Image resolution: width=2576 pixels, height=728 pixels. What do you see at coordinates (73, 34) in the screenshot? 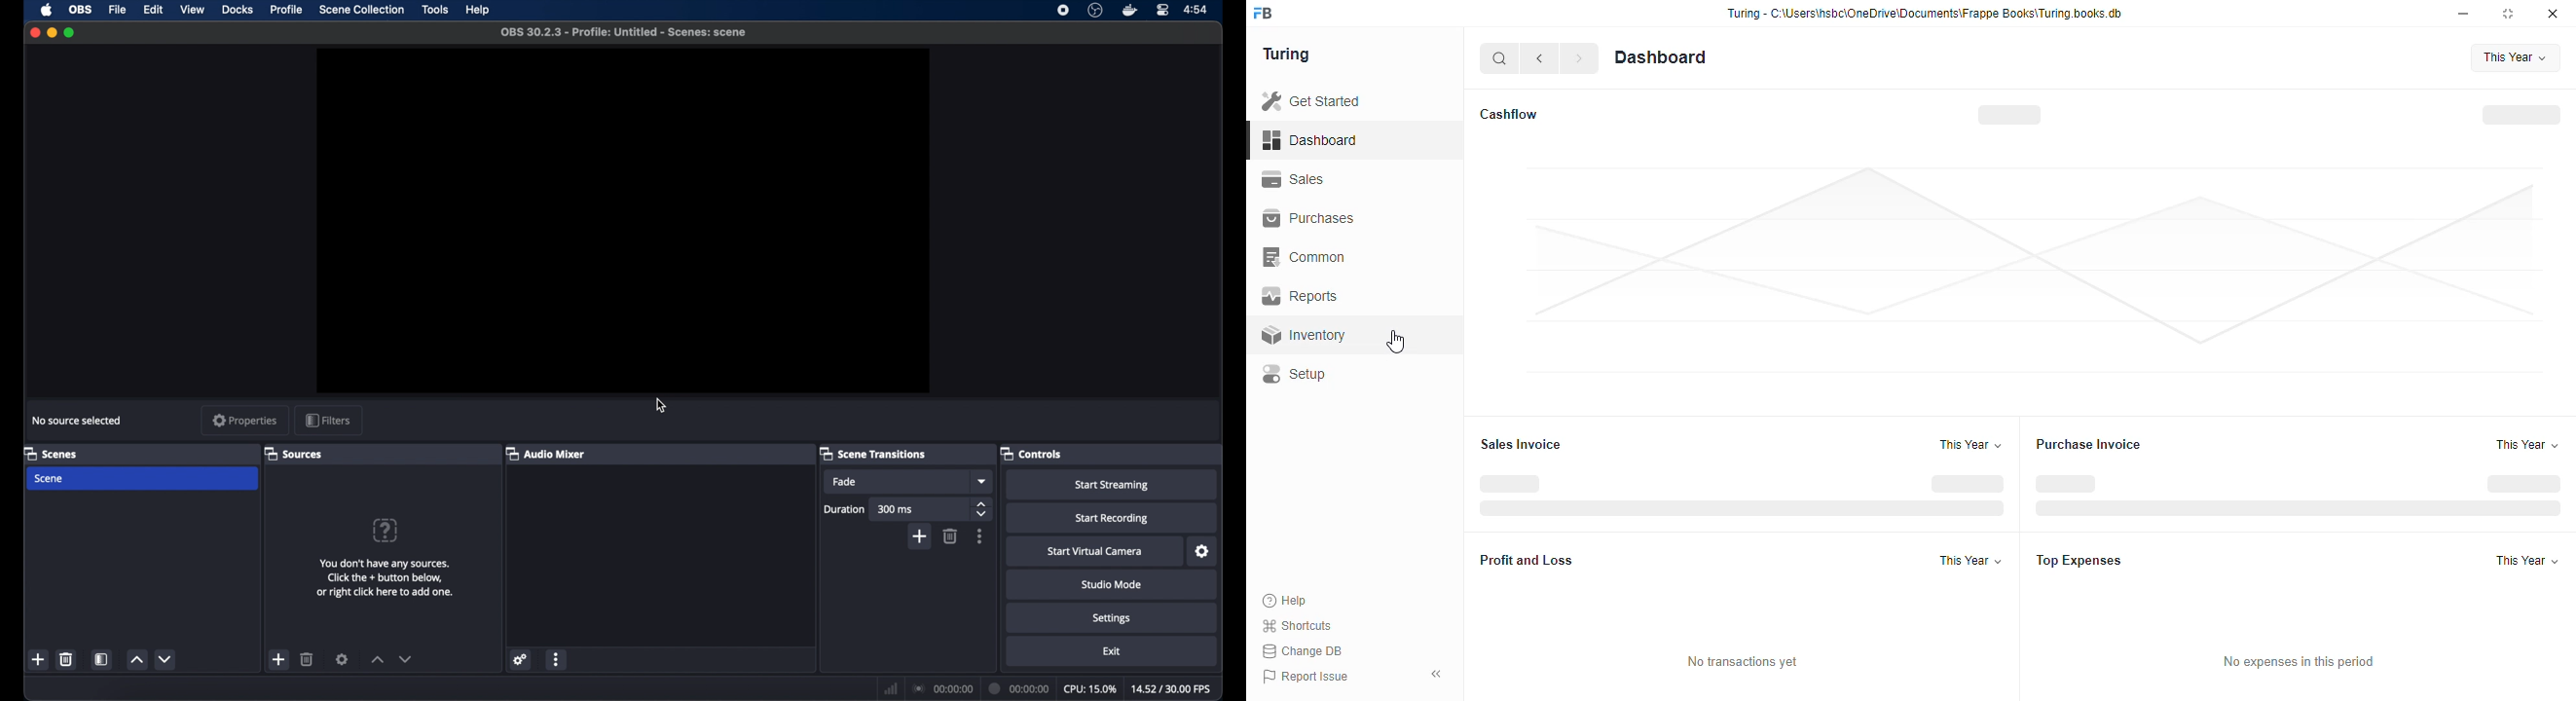
I see `maximize` at bounding box center [73, 34].